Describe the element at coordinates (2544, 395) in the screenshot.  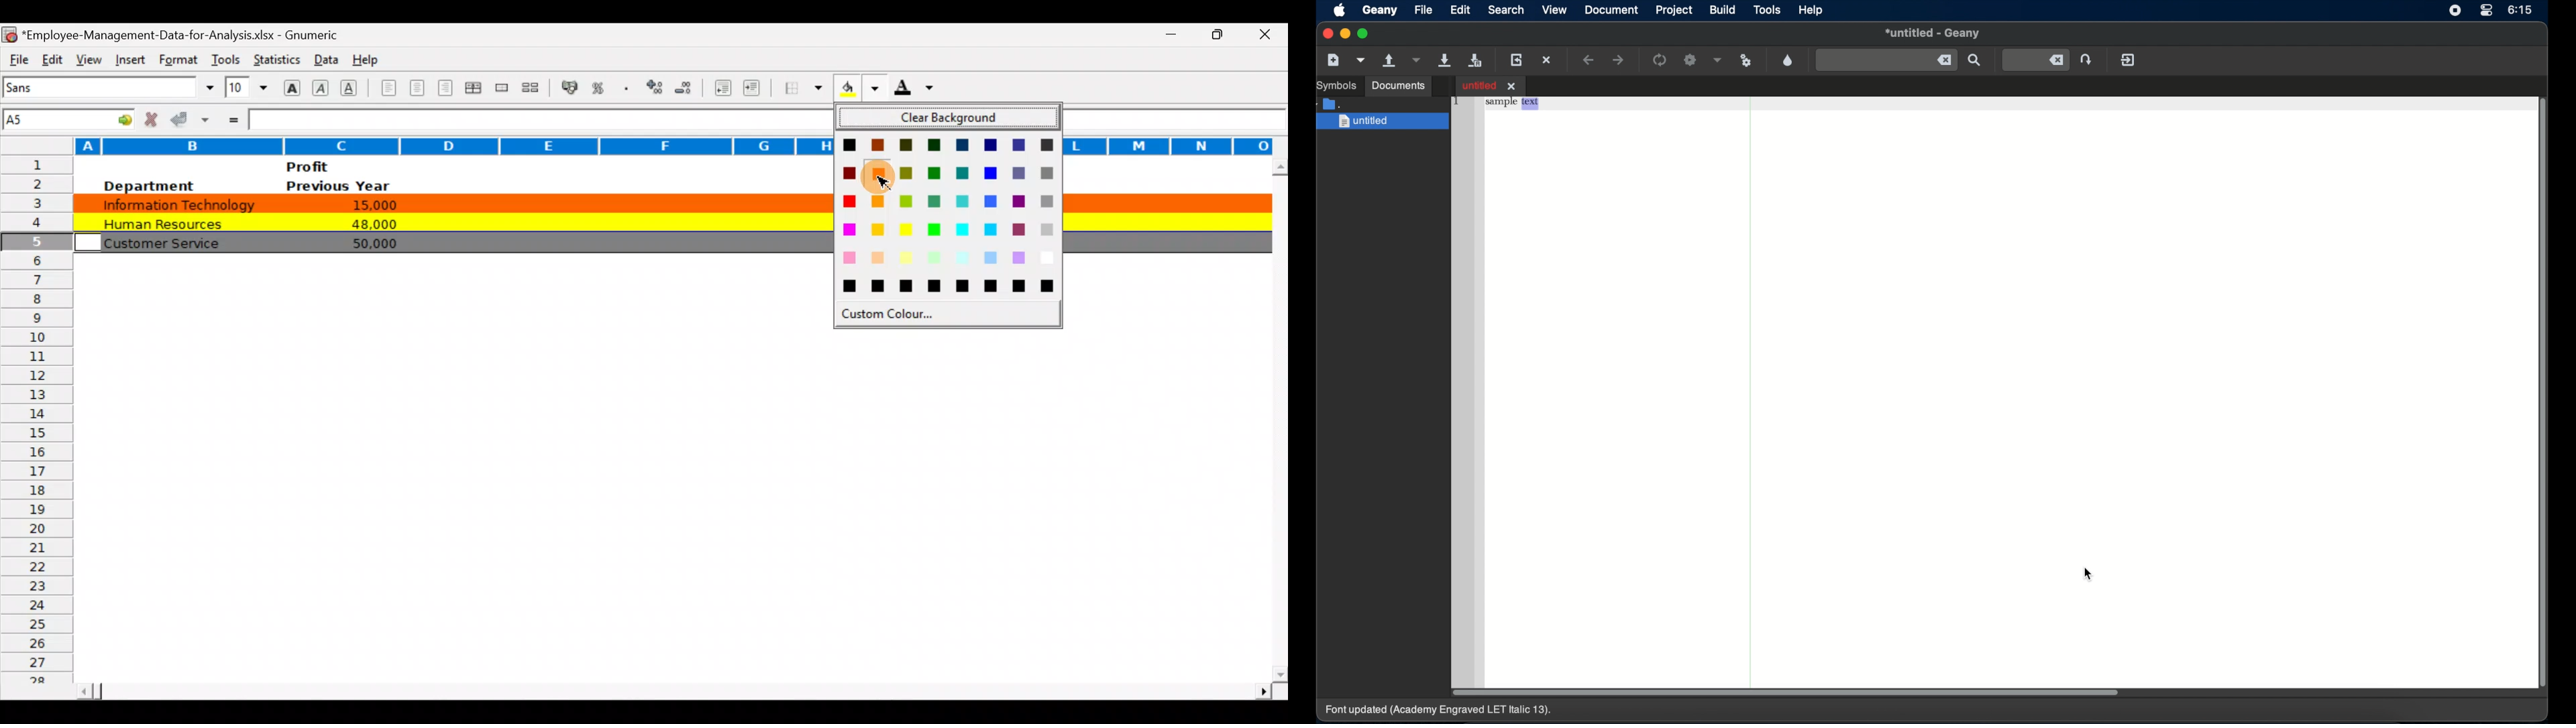
I see `scroll box` at that location.